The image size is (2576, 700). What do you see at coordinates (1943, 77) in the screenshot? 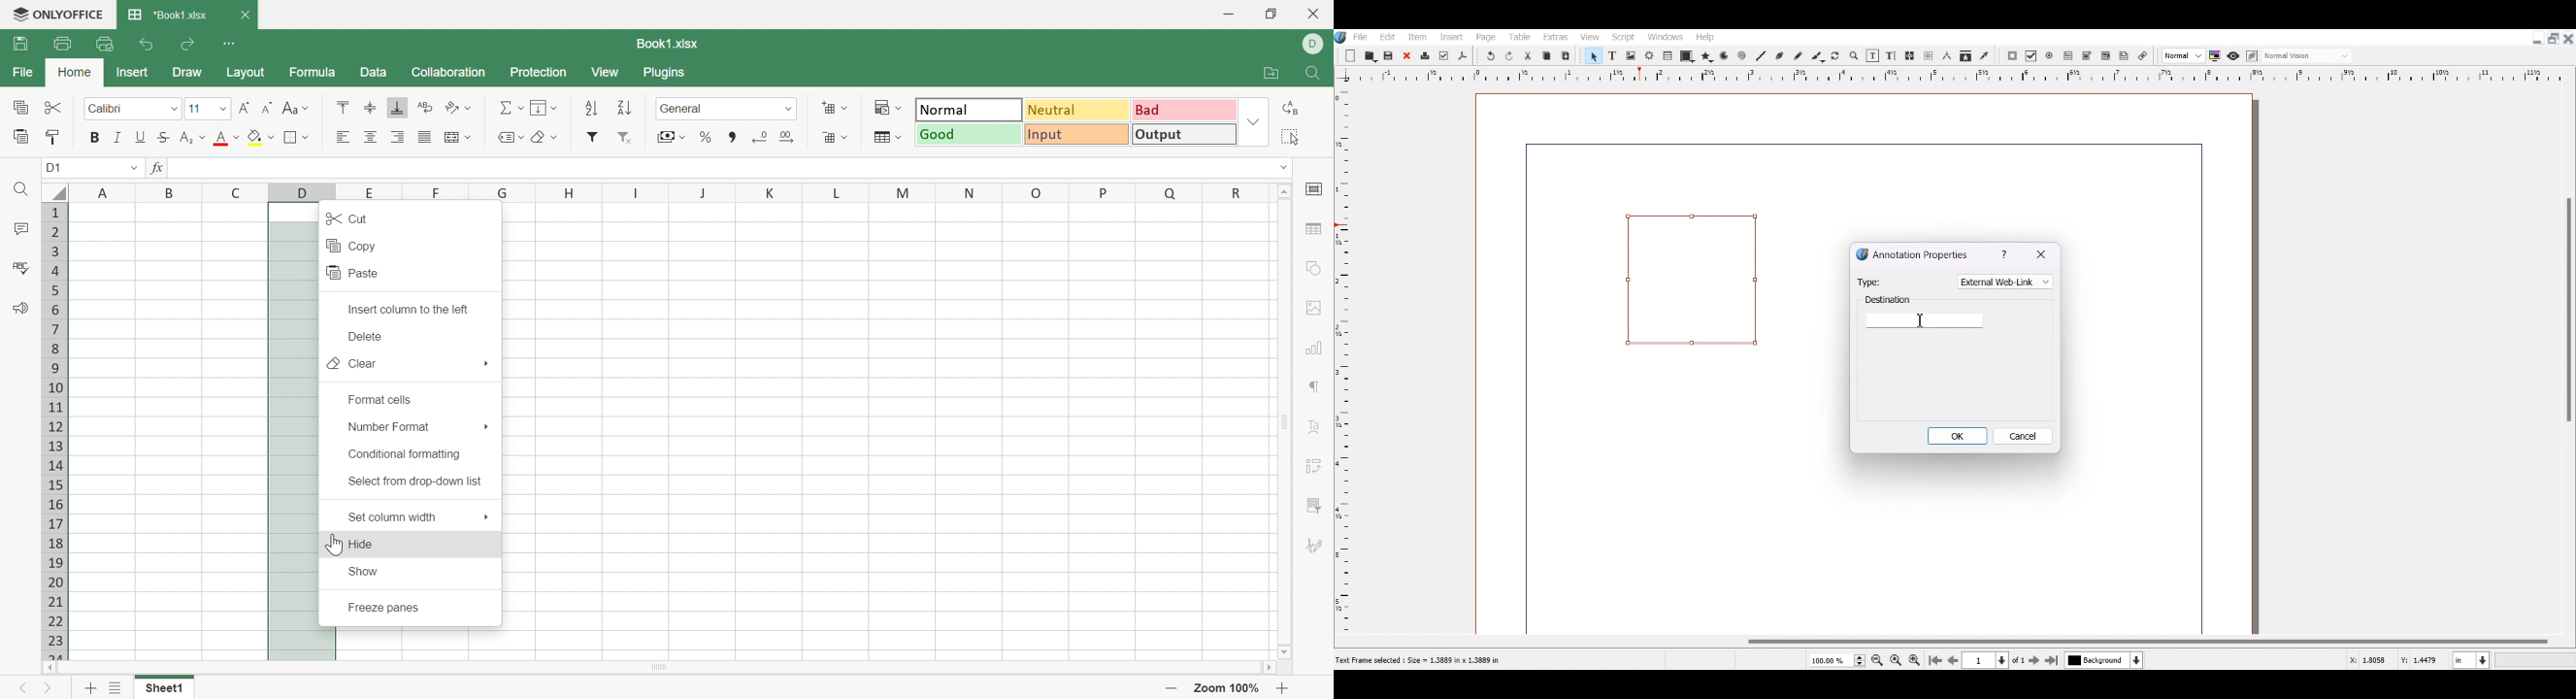
I see `Vertical scale` at bounding box center [1943, 77].